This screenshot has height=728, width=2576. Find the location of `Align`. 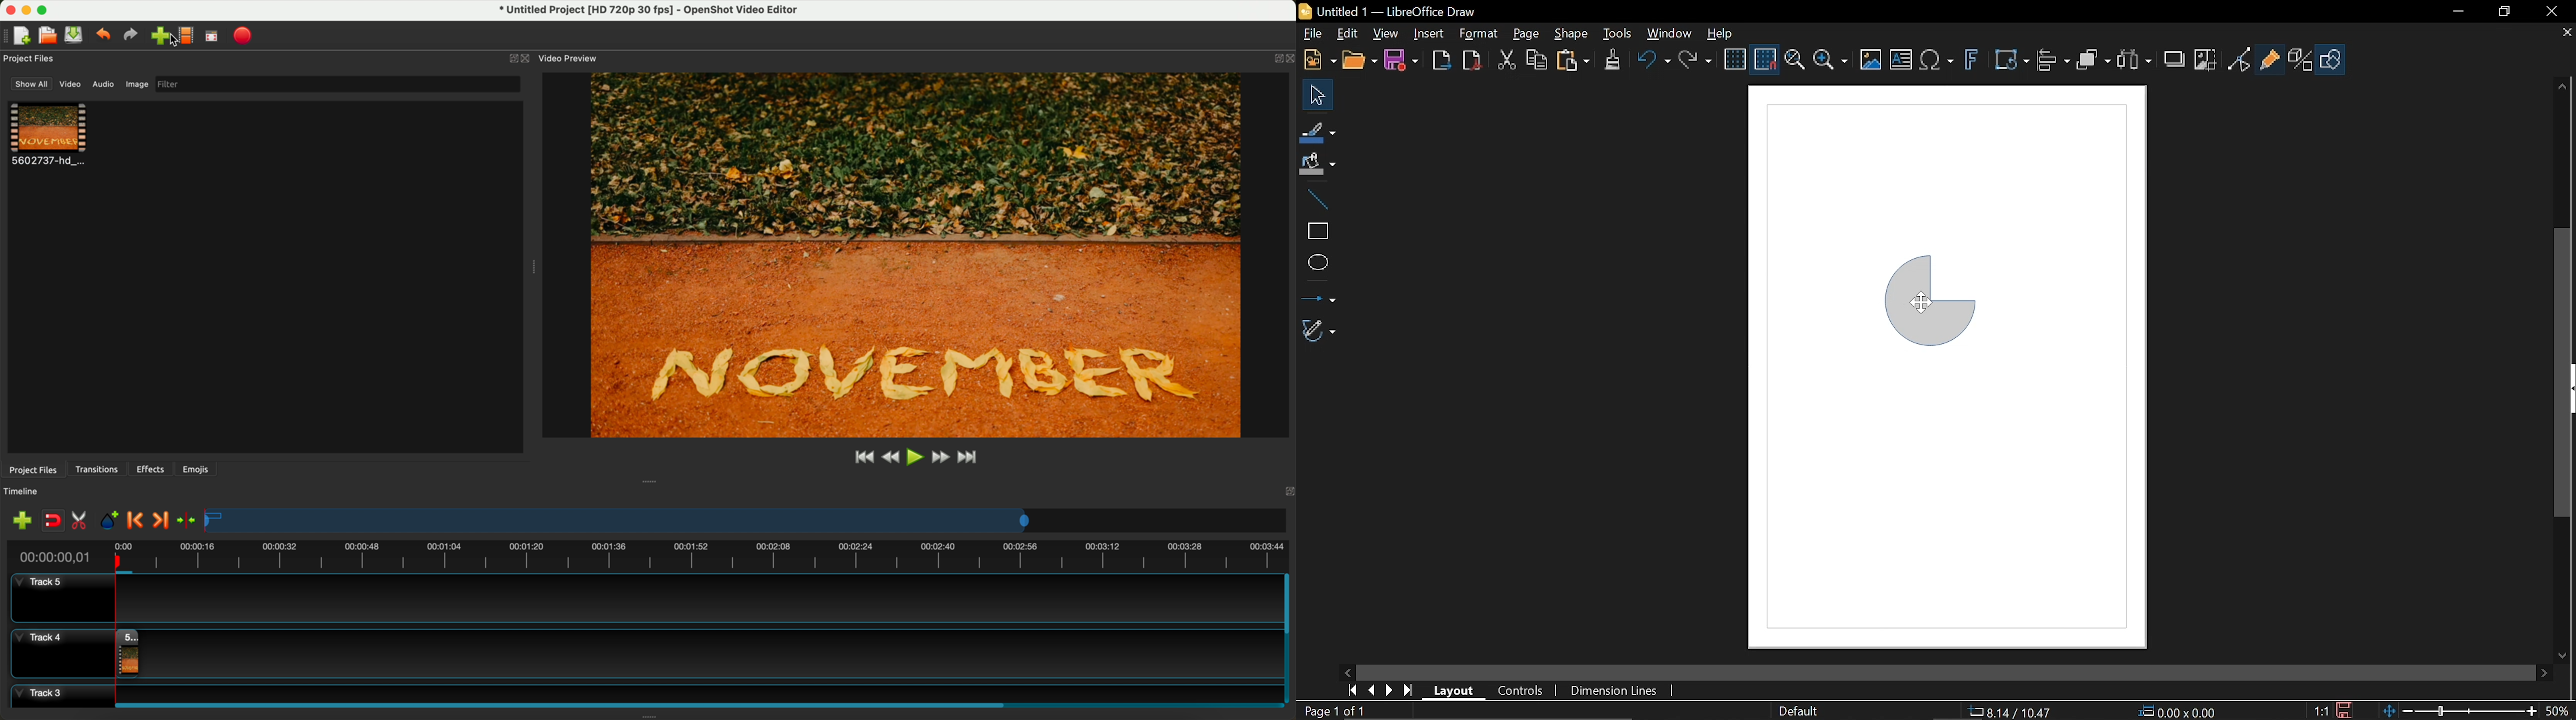

Align is located at coordinates (2054, 60).